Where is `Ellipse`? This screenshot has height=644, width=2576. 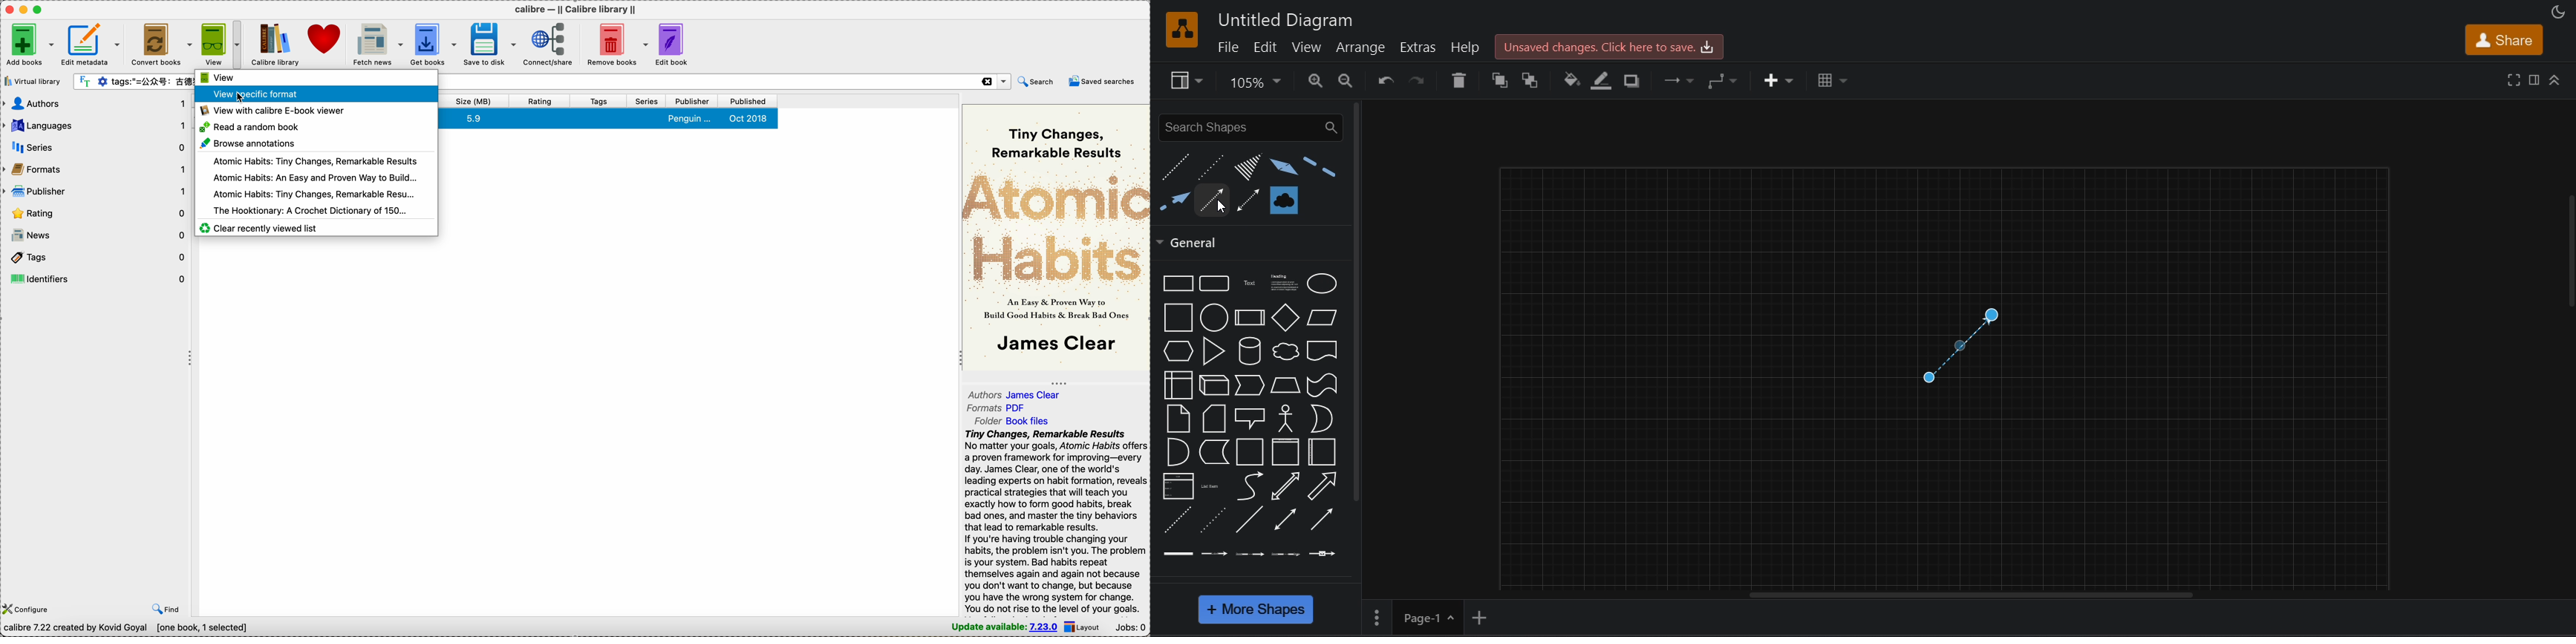 Ellipse is located at coordinates (1323, 284).